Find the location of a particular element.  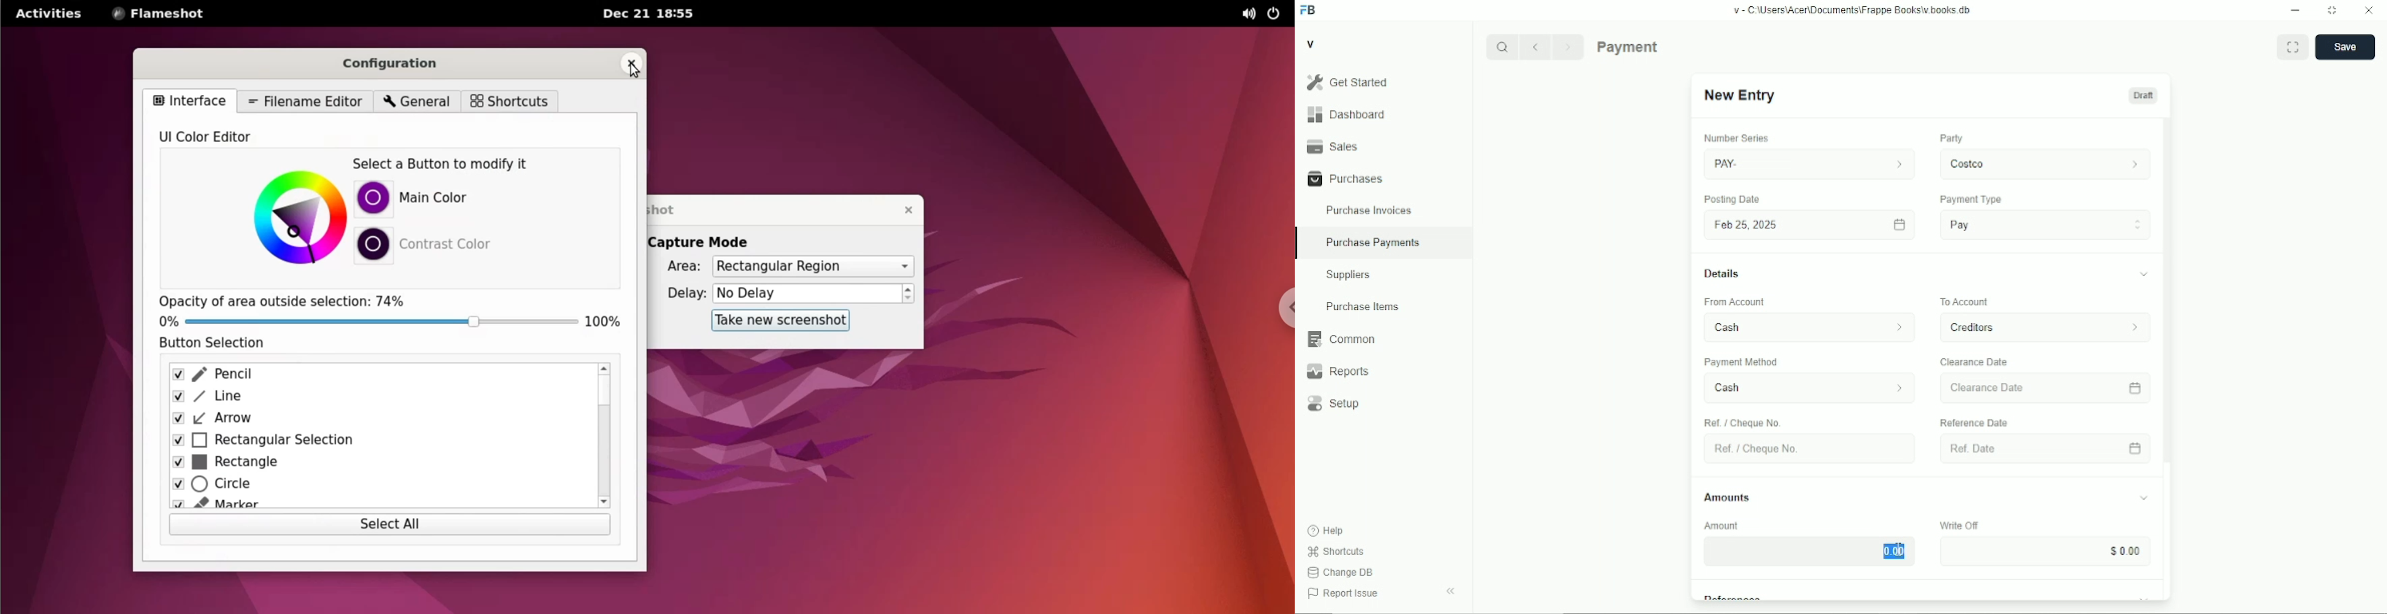

Purchases is located at coordinates (1383, 178).